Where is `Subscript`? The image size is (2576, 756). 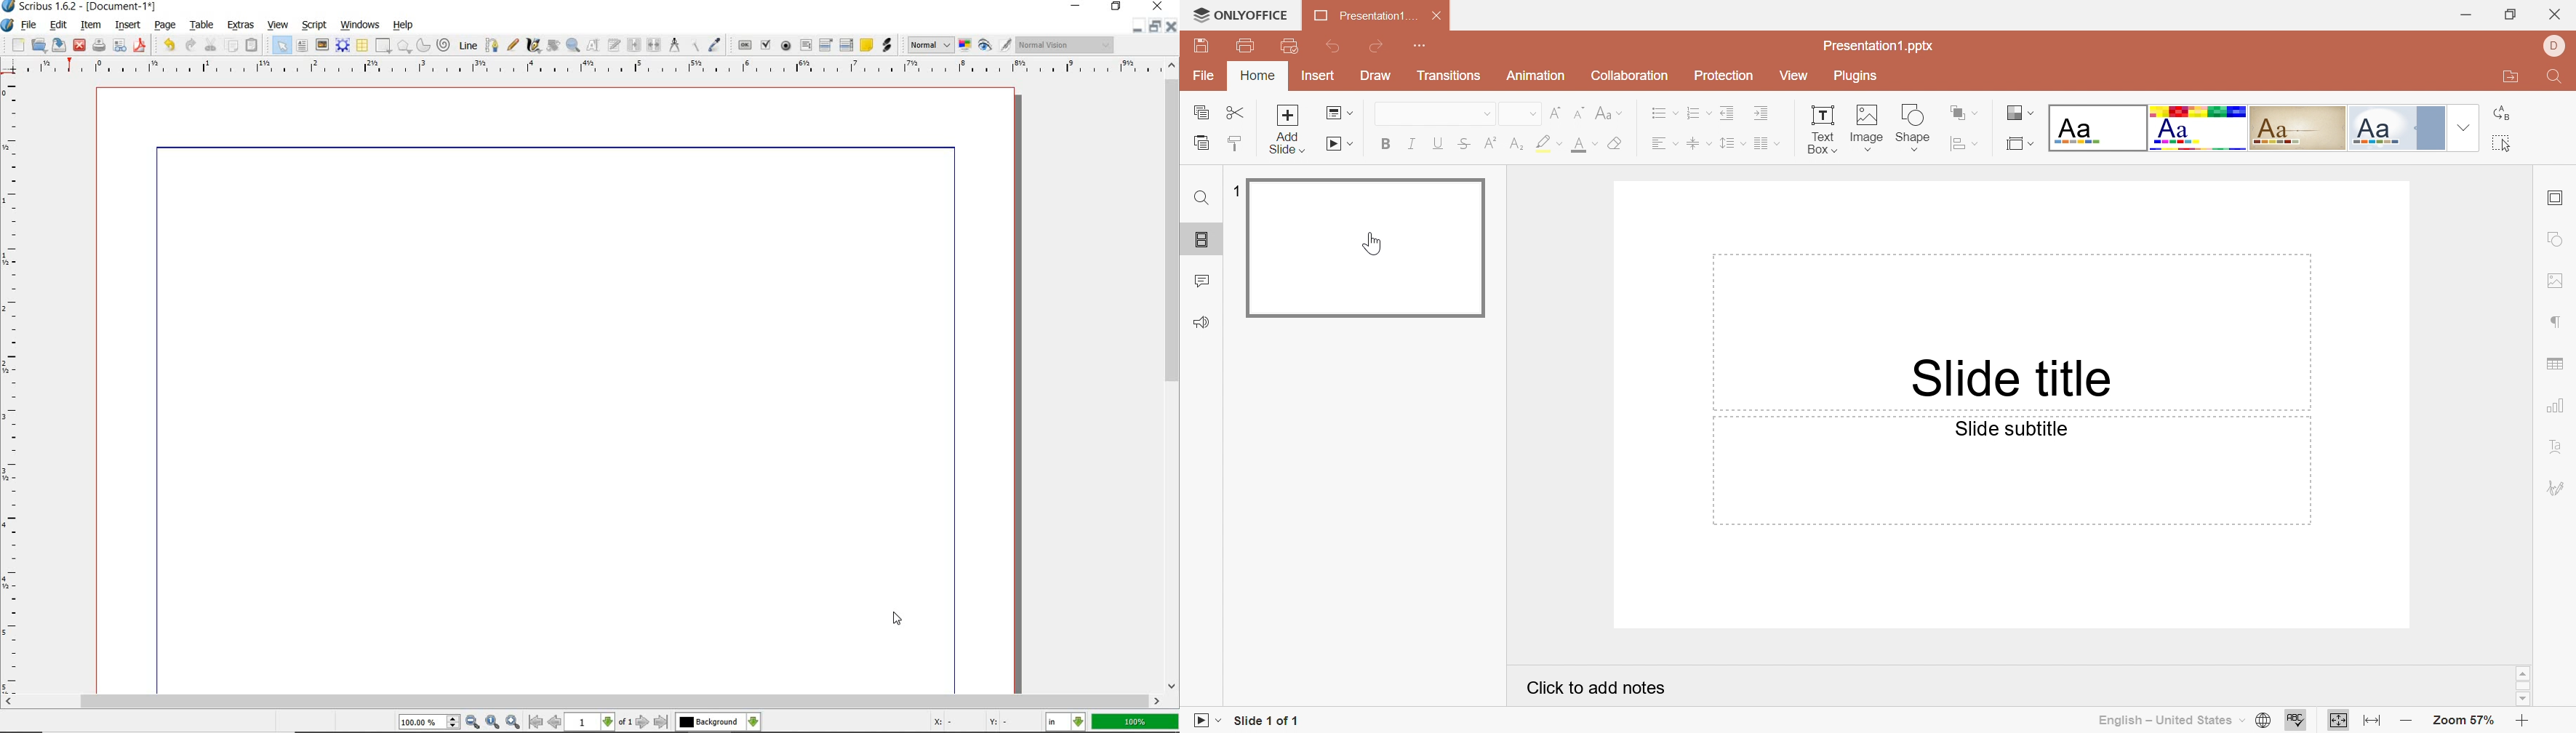
Subscript is located at coordinates (1516, 144).